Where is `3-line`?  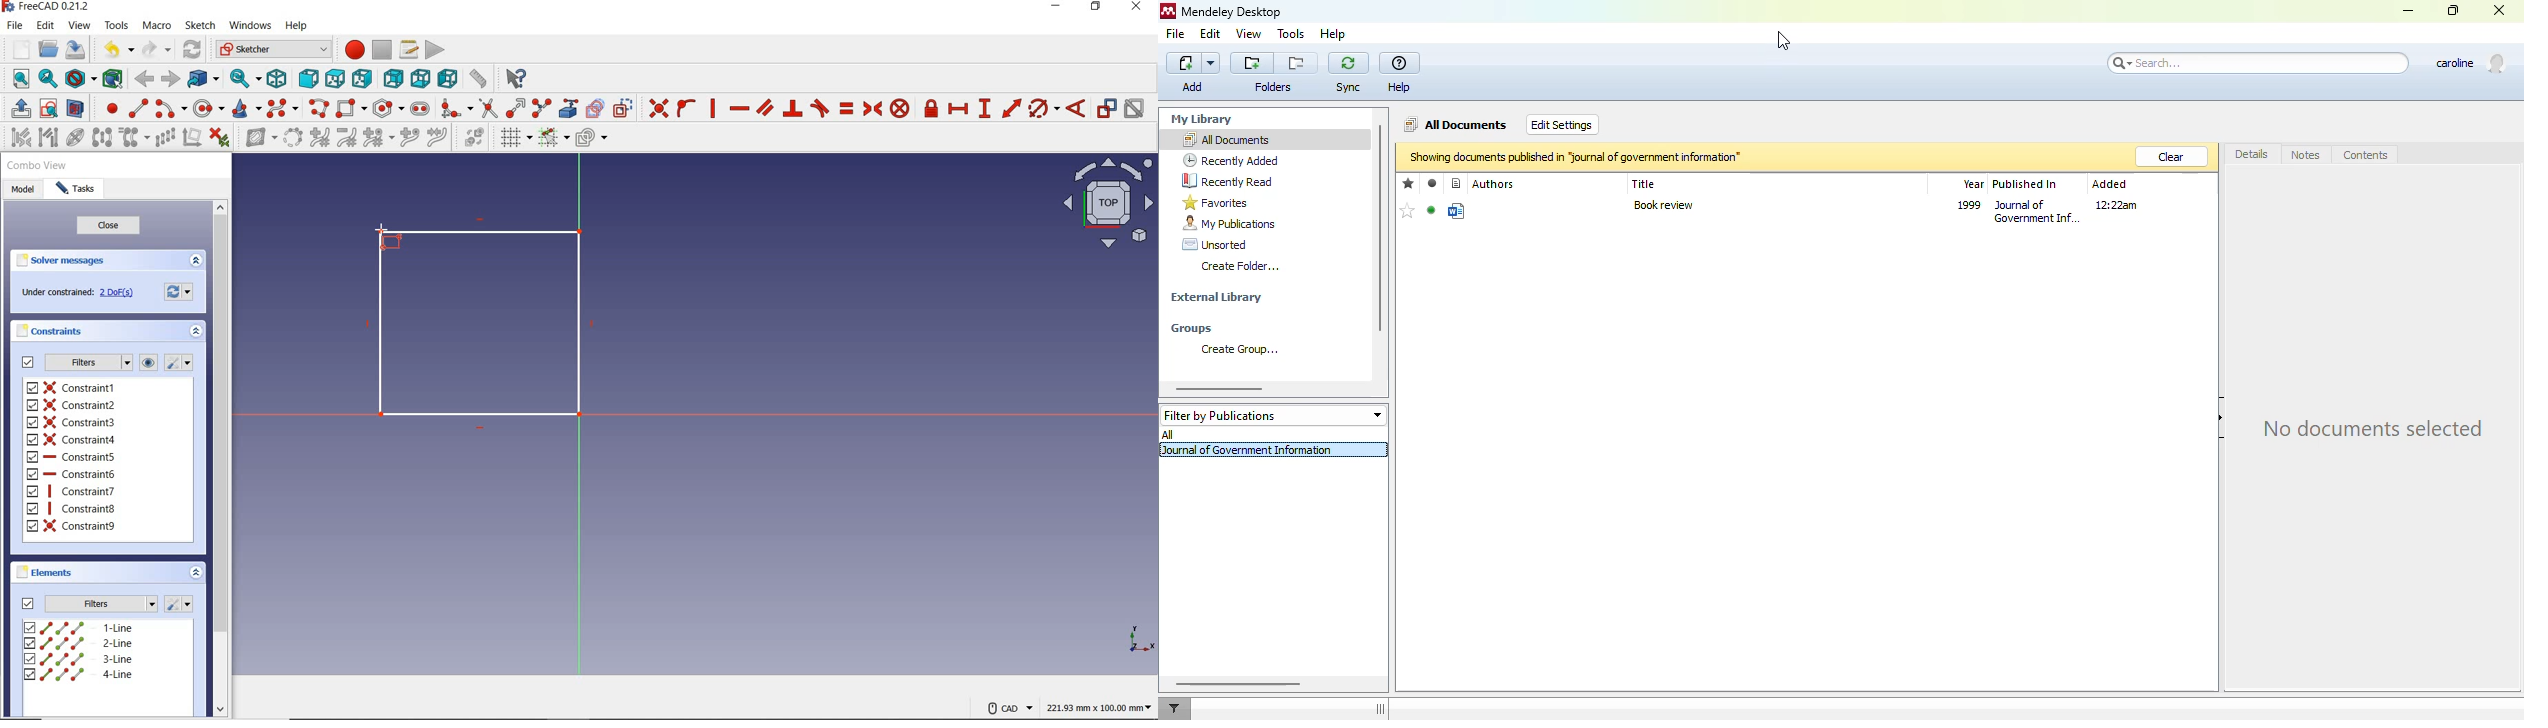 3-line is located at coordinates (81, 660).